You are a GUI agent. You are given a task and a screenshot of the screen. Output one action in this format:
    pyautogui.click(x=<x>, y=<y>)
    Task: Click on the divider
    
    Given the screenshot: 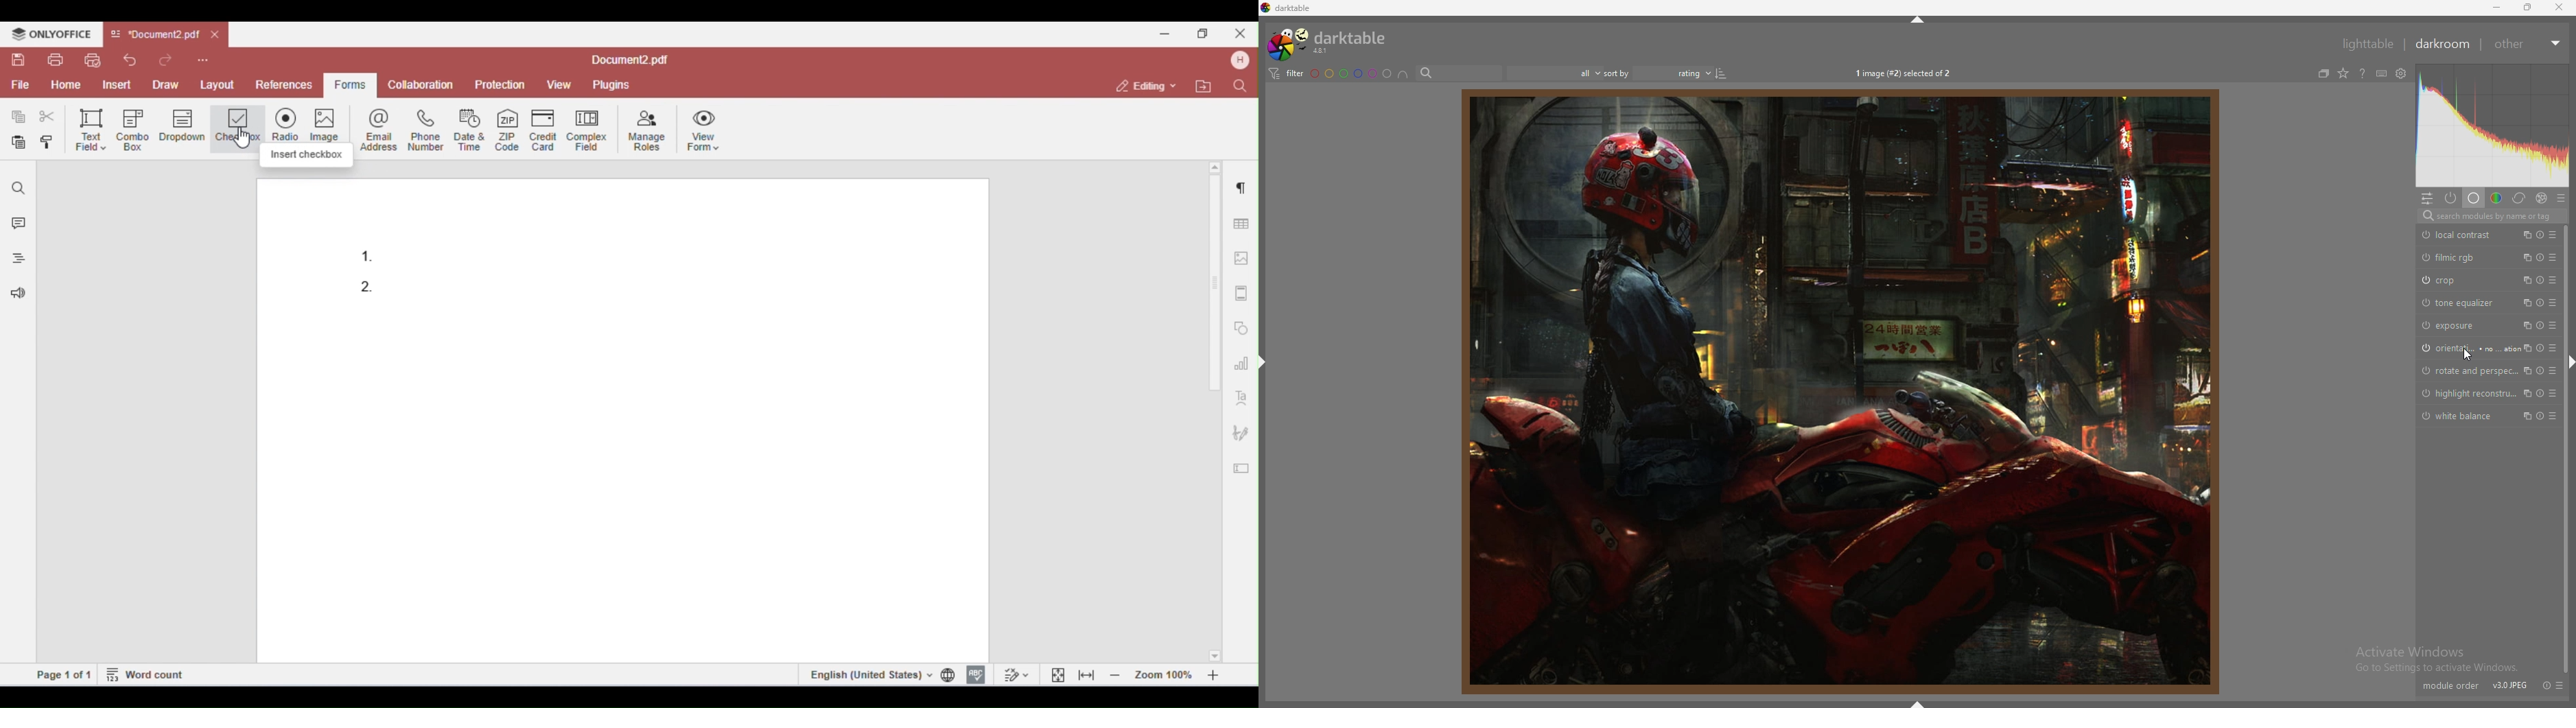 What is the action you would take?
    pyautogui.click(x=2484, y=46)
    